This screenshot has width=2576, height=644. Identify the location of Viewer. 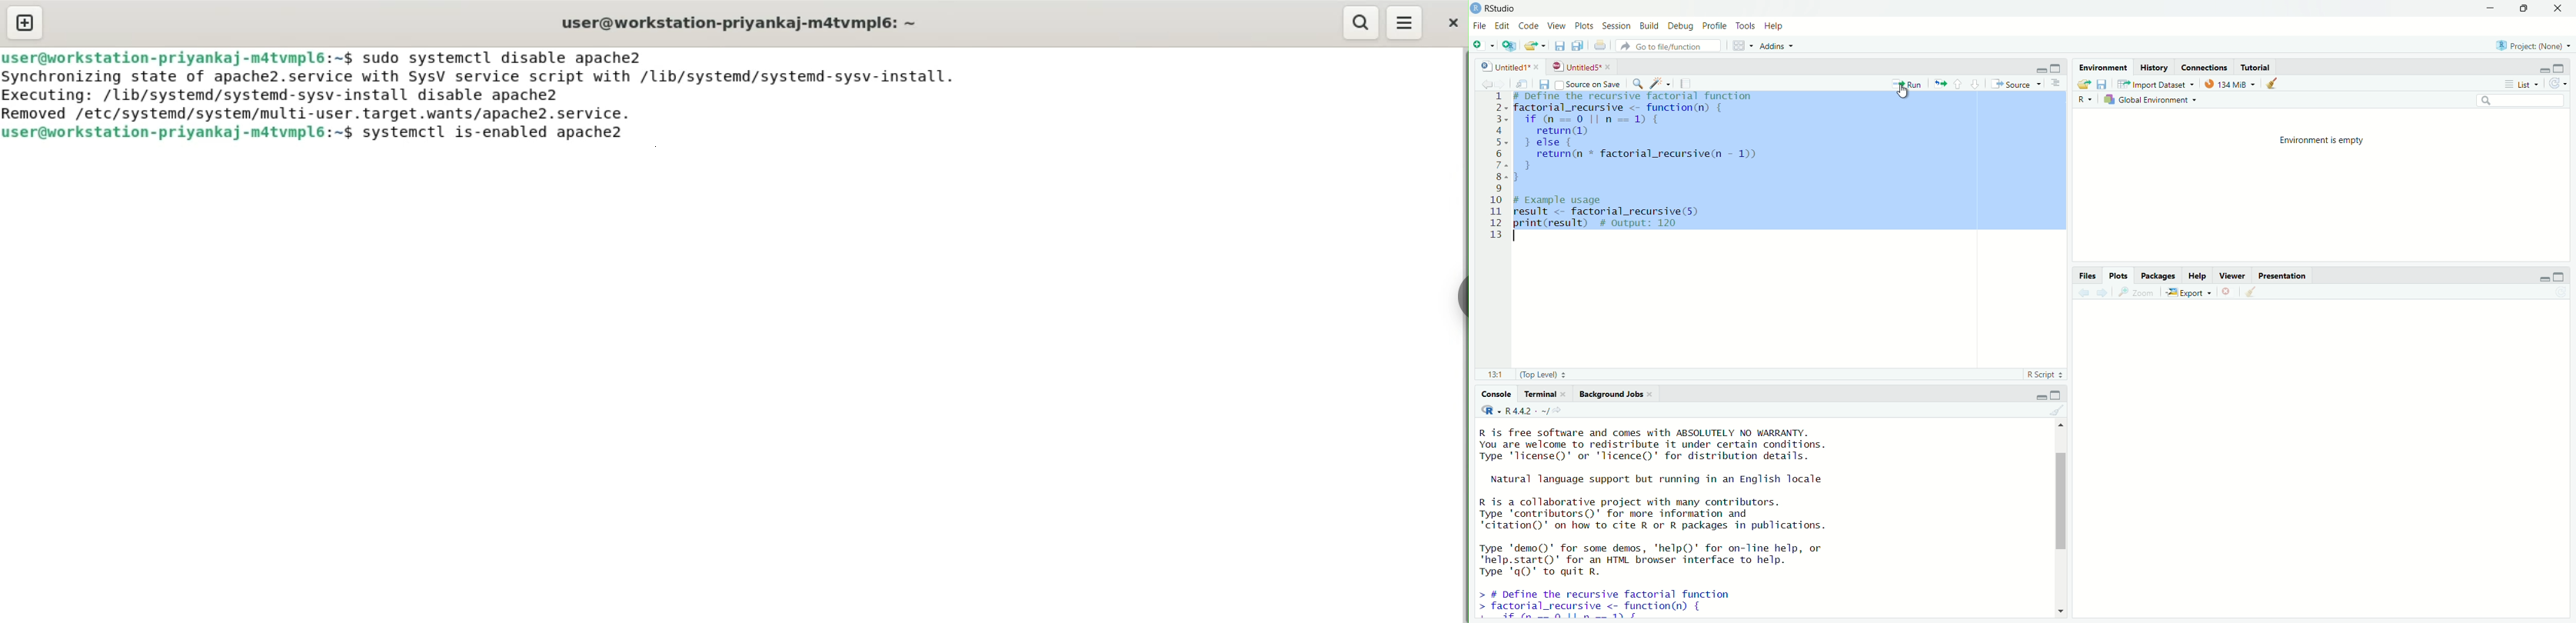
(2234, 274).